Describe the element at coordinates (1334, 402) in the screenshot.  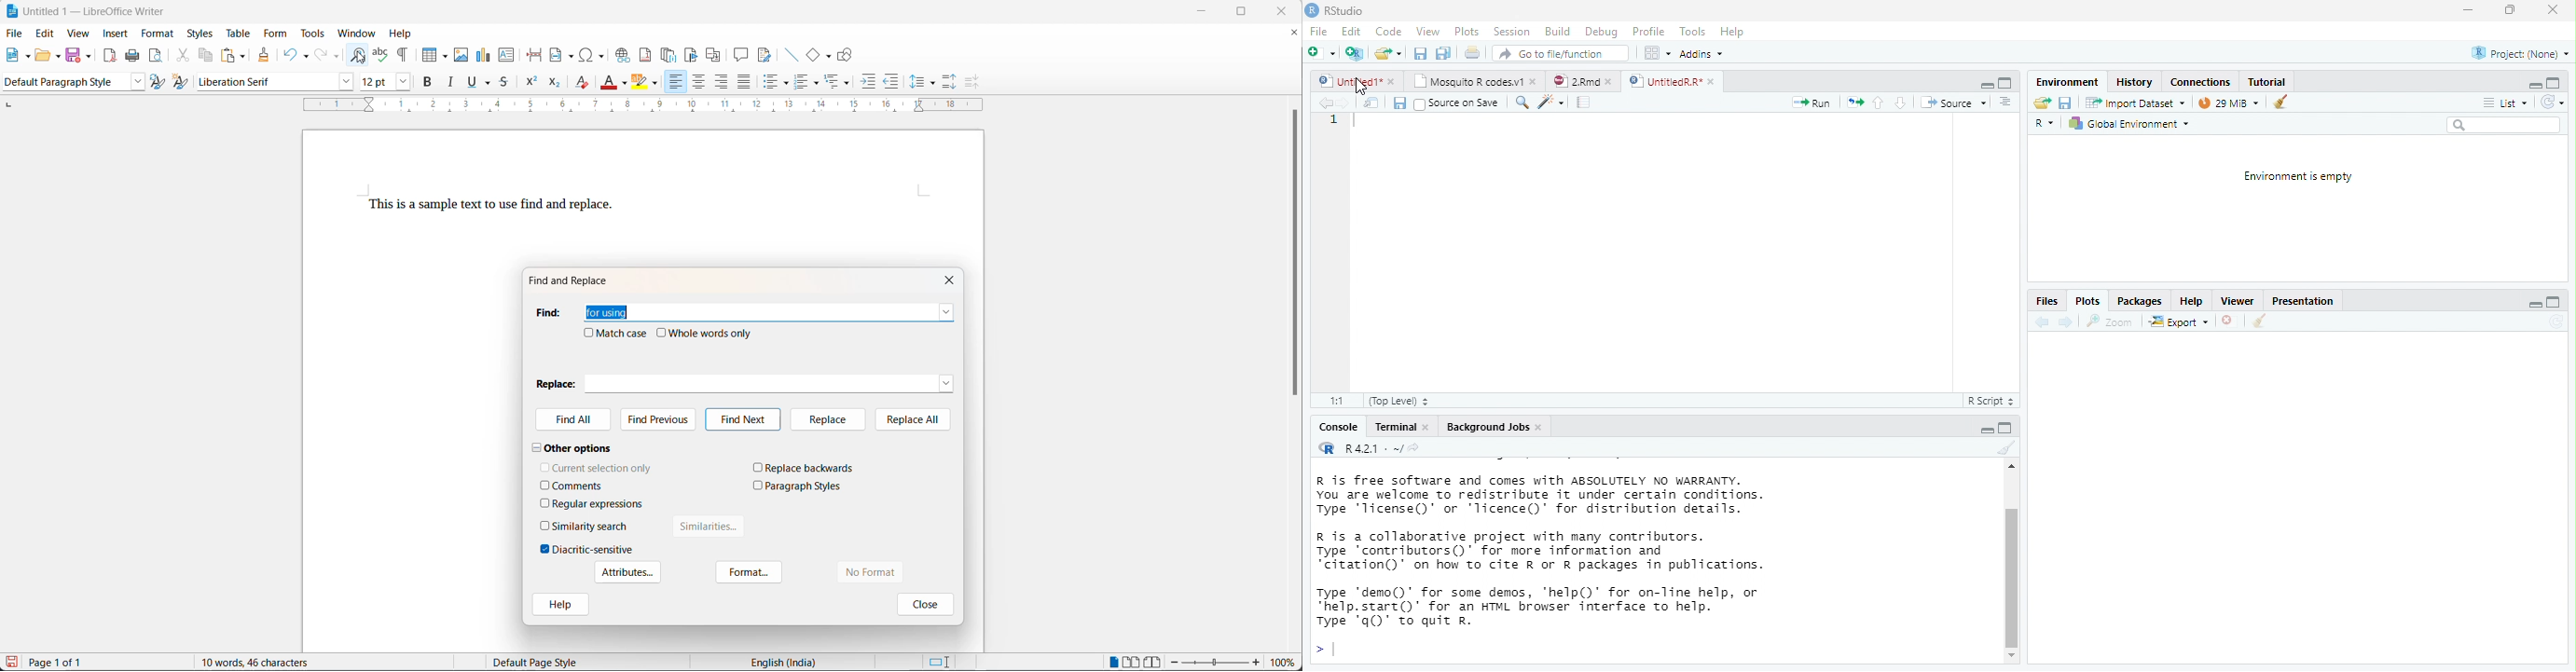
I see `1:1` at that location.